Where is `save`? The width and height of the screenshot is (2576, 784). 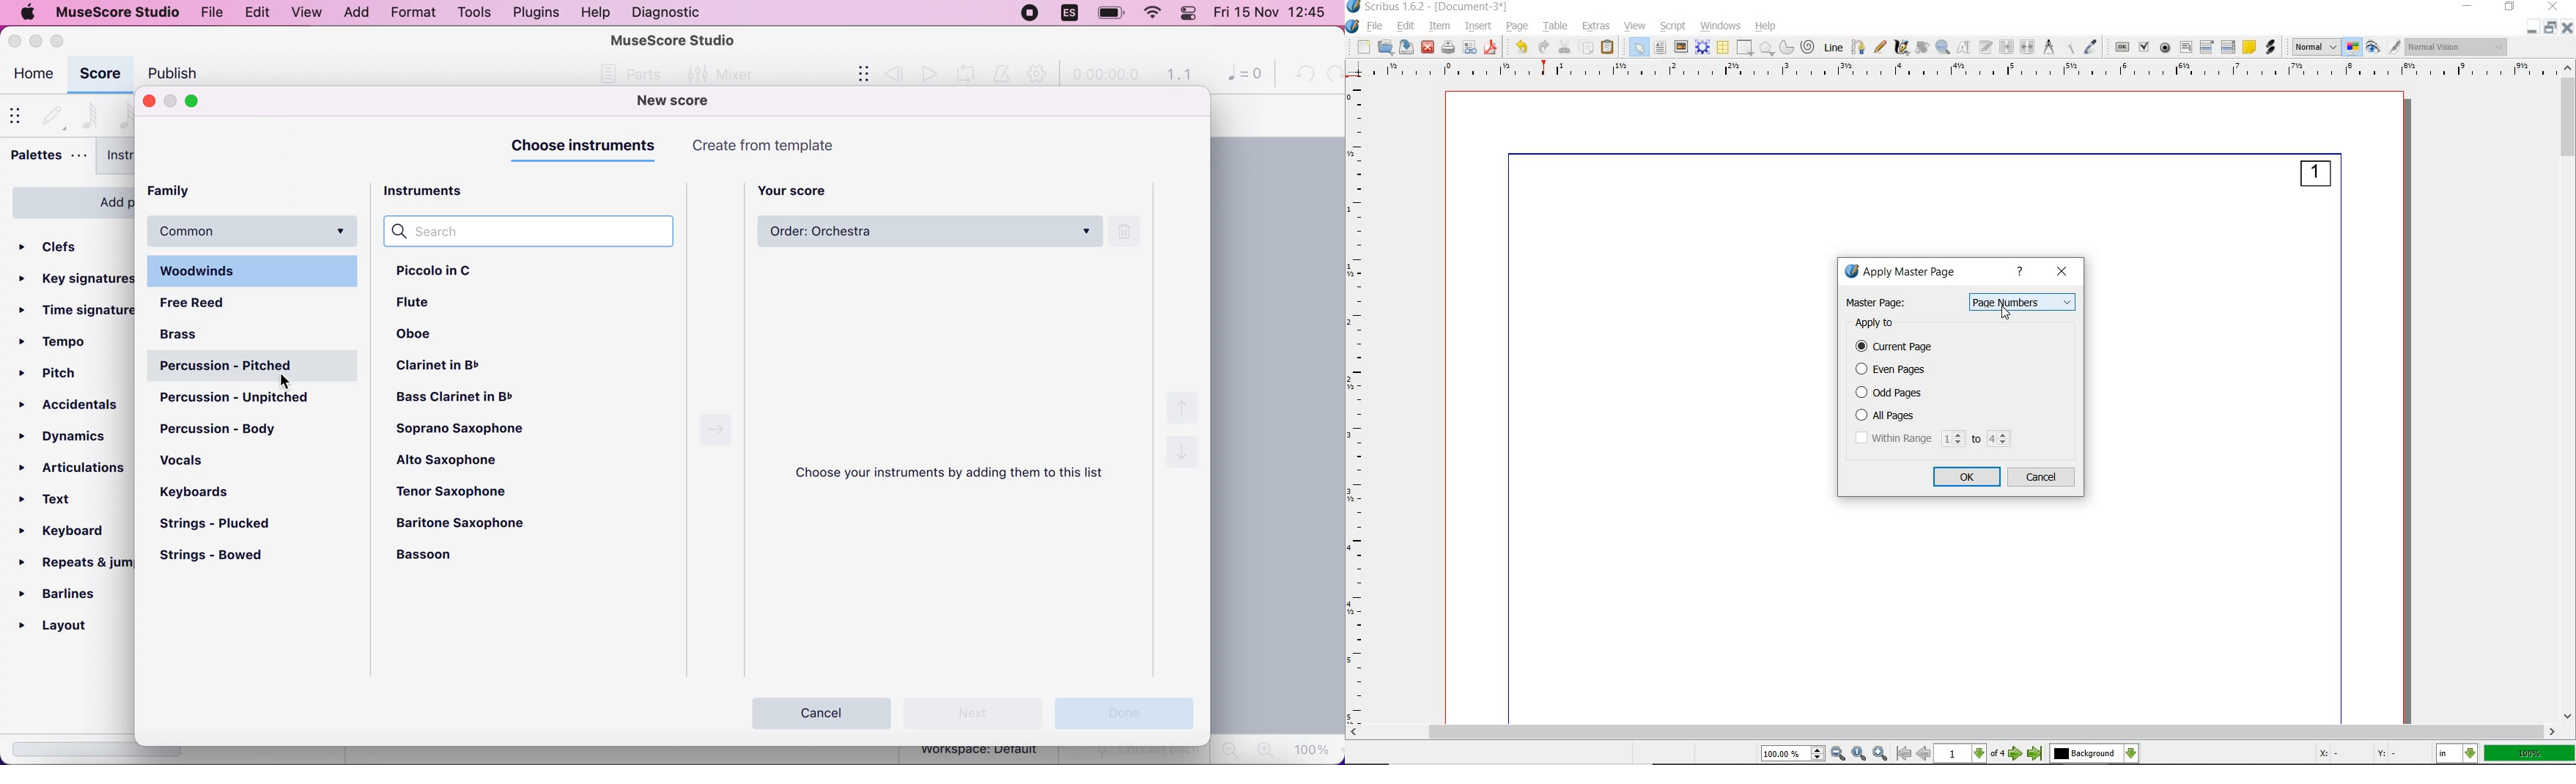 save is located at coordinates (1405, 47).